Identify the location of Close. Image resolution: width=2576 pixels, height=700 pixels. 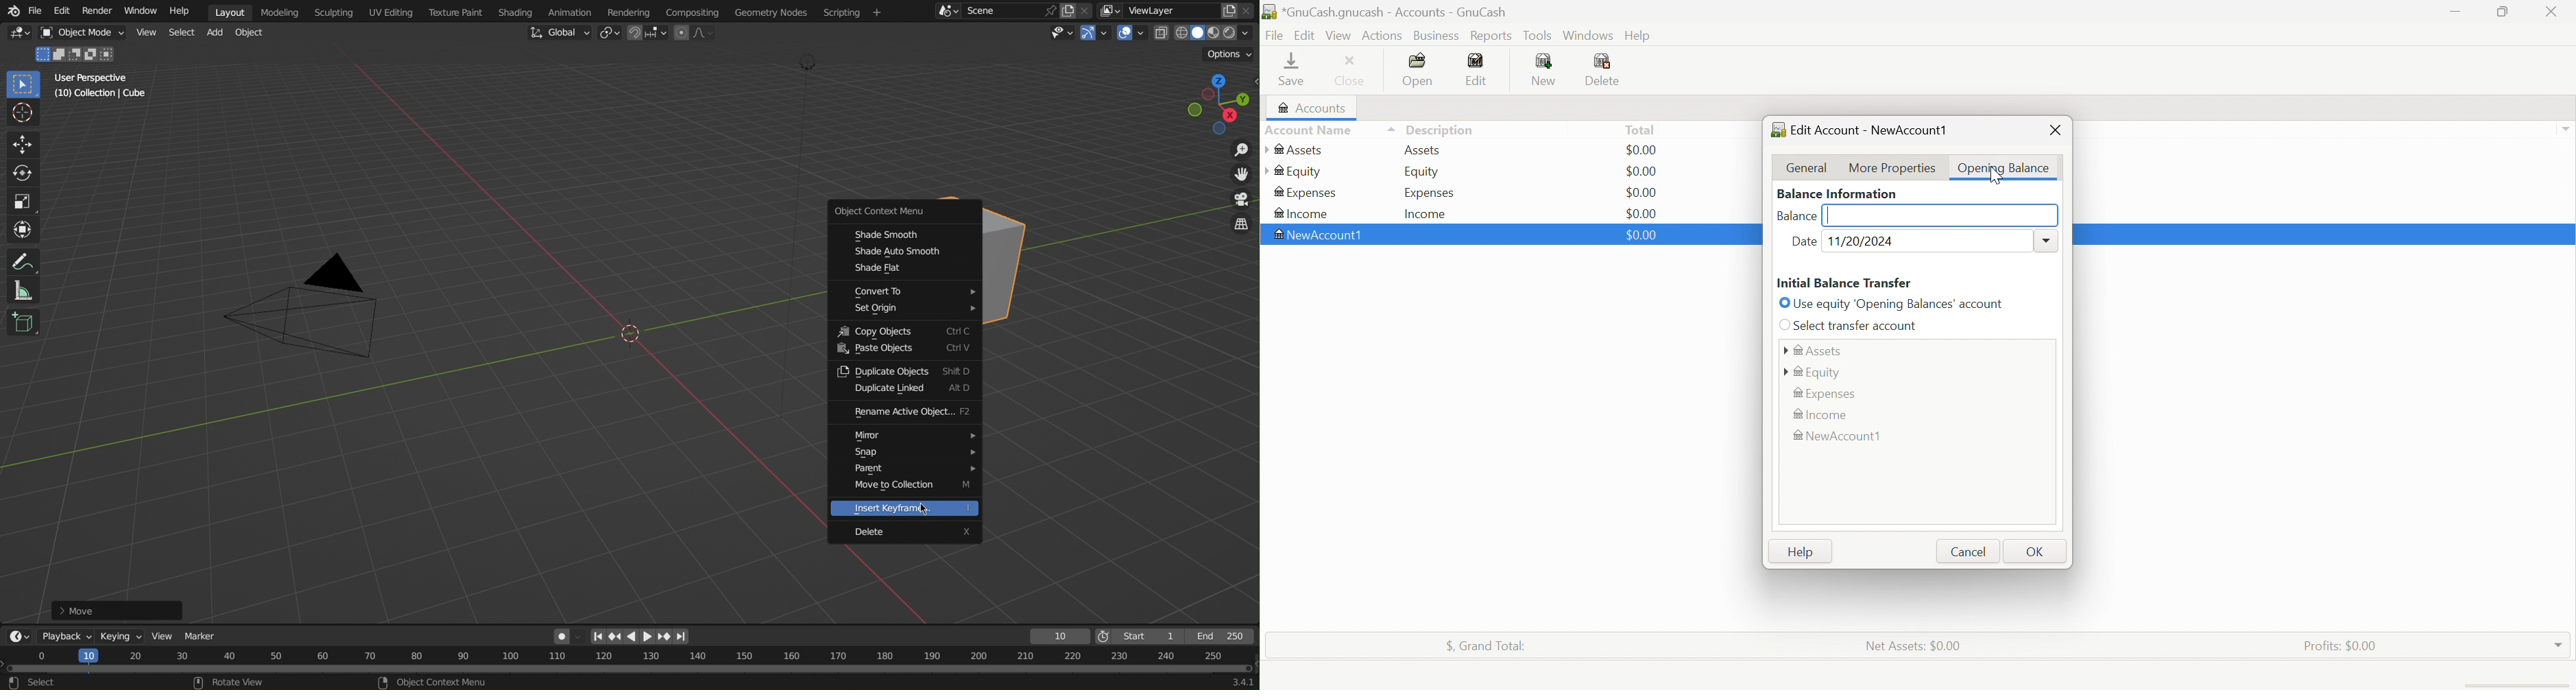
(1353, 70).